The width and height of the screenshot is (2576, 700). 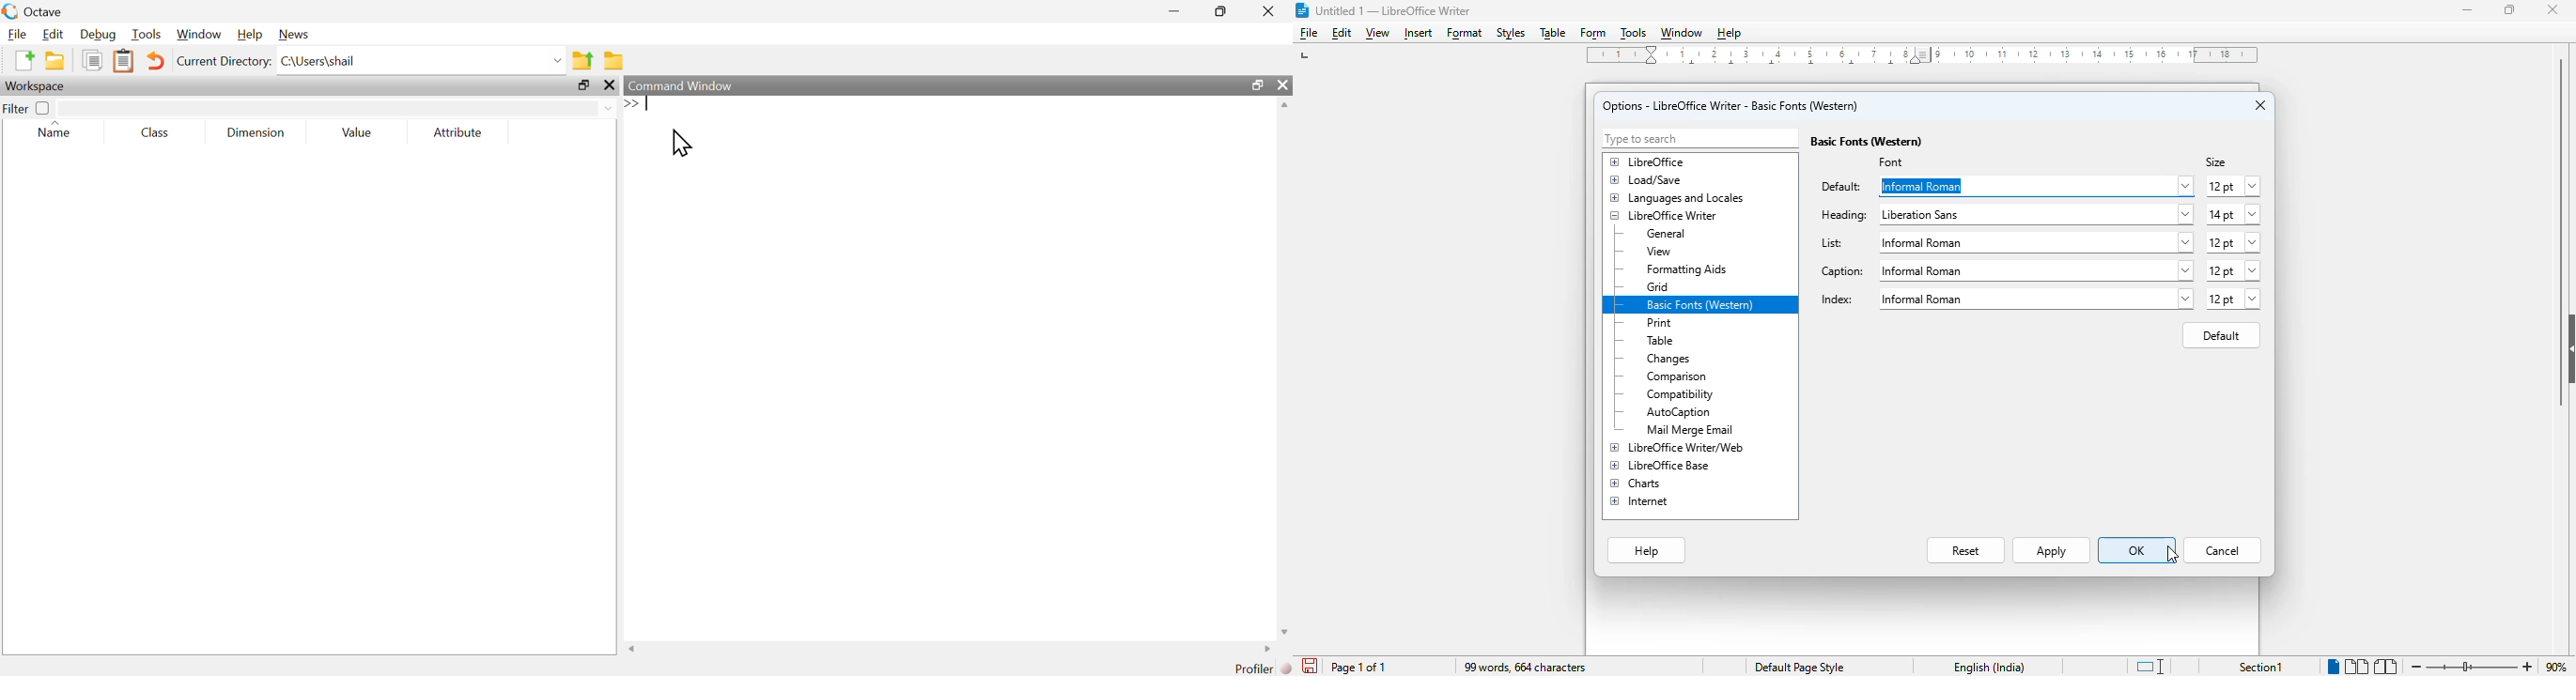 What do you see at coordinates (2233, 214) in the screenshot?
I see `14 pt` at bounding box center [2233, 214].